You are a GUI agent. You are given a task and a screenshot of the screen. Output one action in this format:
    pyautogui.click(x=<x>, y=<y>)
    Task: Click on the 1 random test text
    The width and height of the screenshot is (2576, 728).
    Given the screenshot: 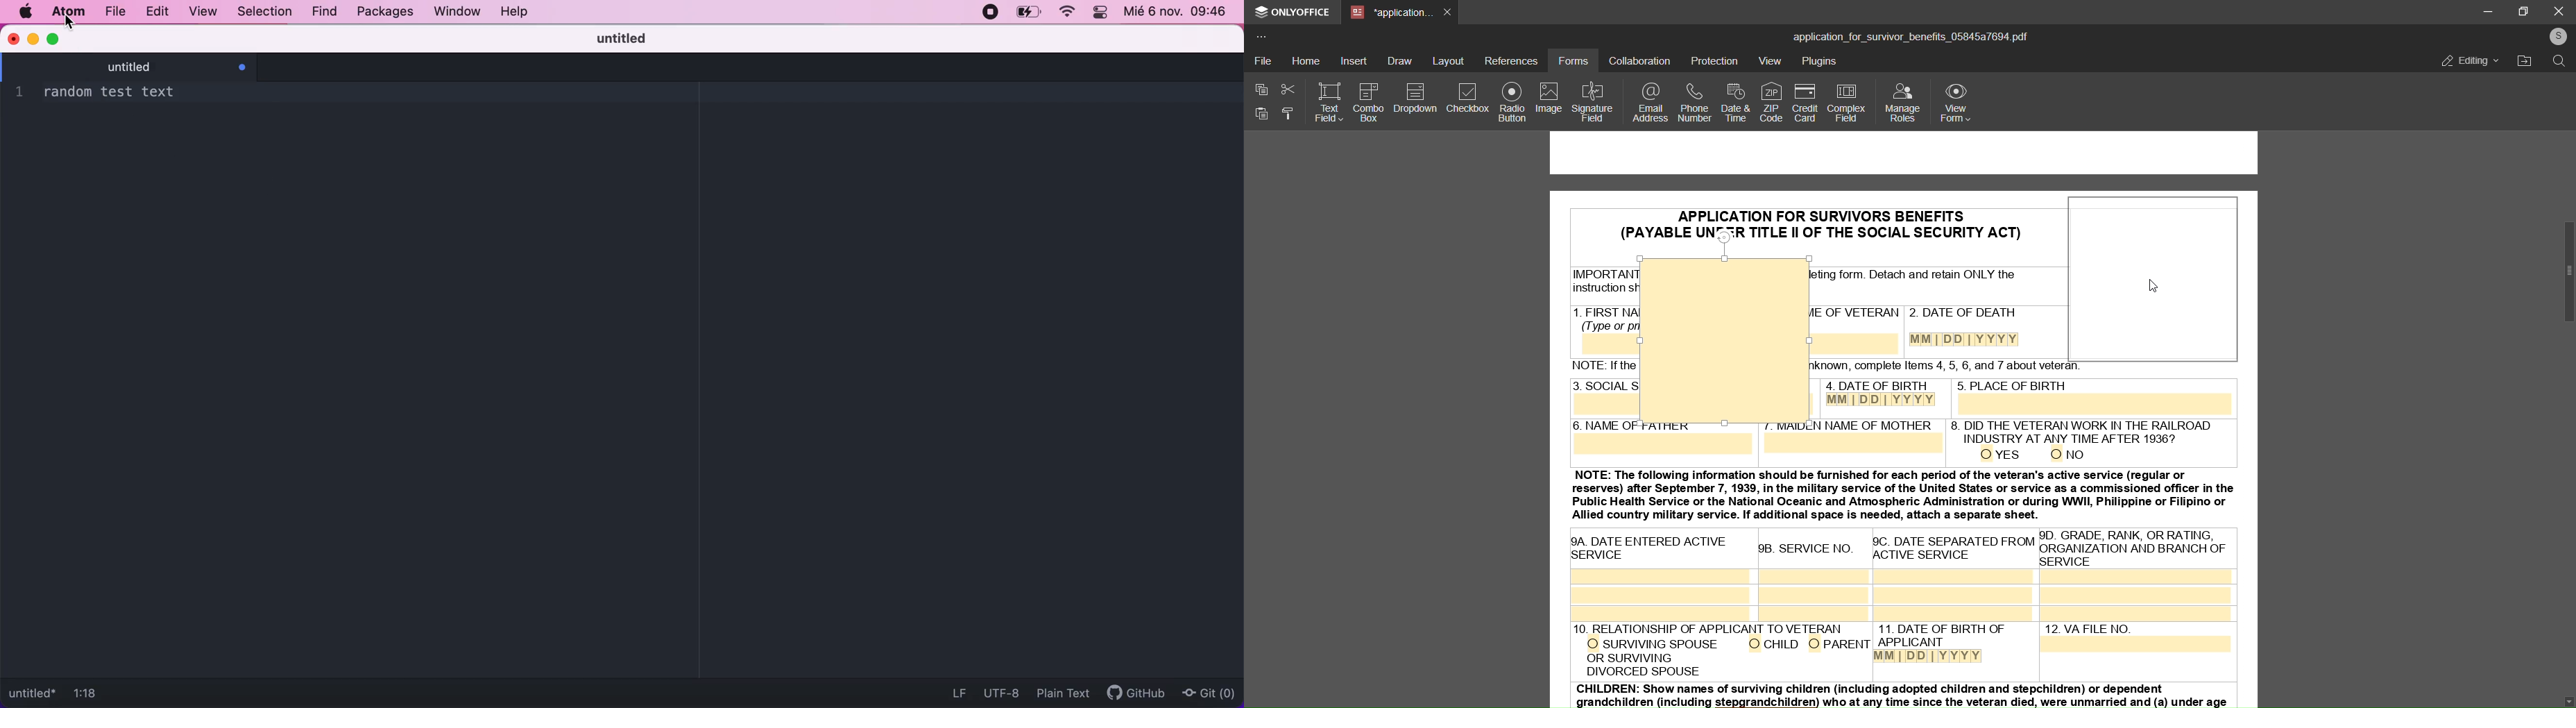 What is the action you would take?
    pyautogui.click(x=103, y=93)
    